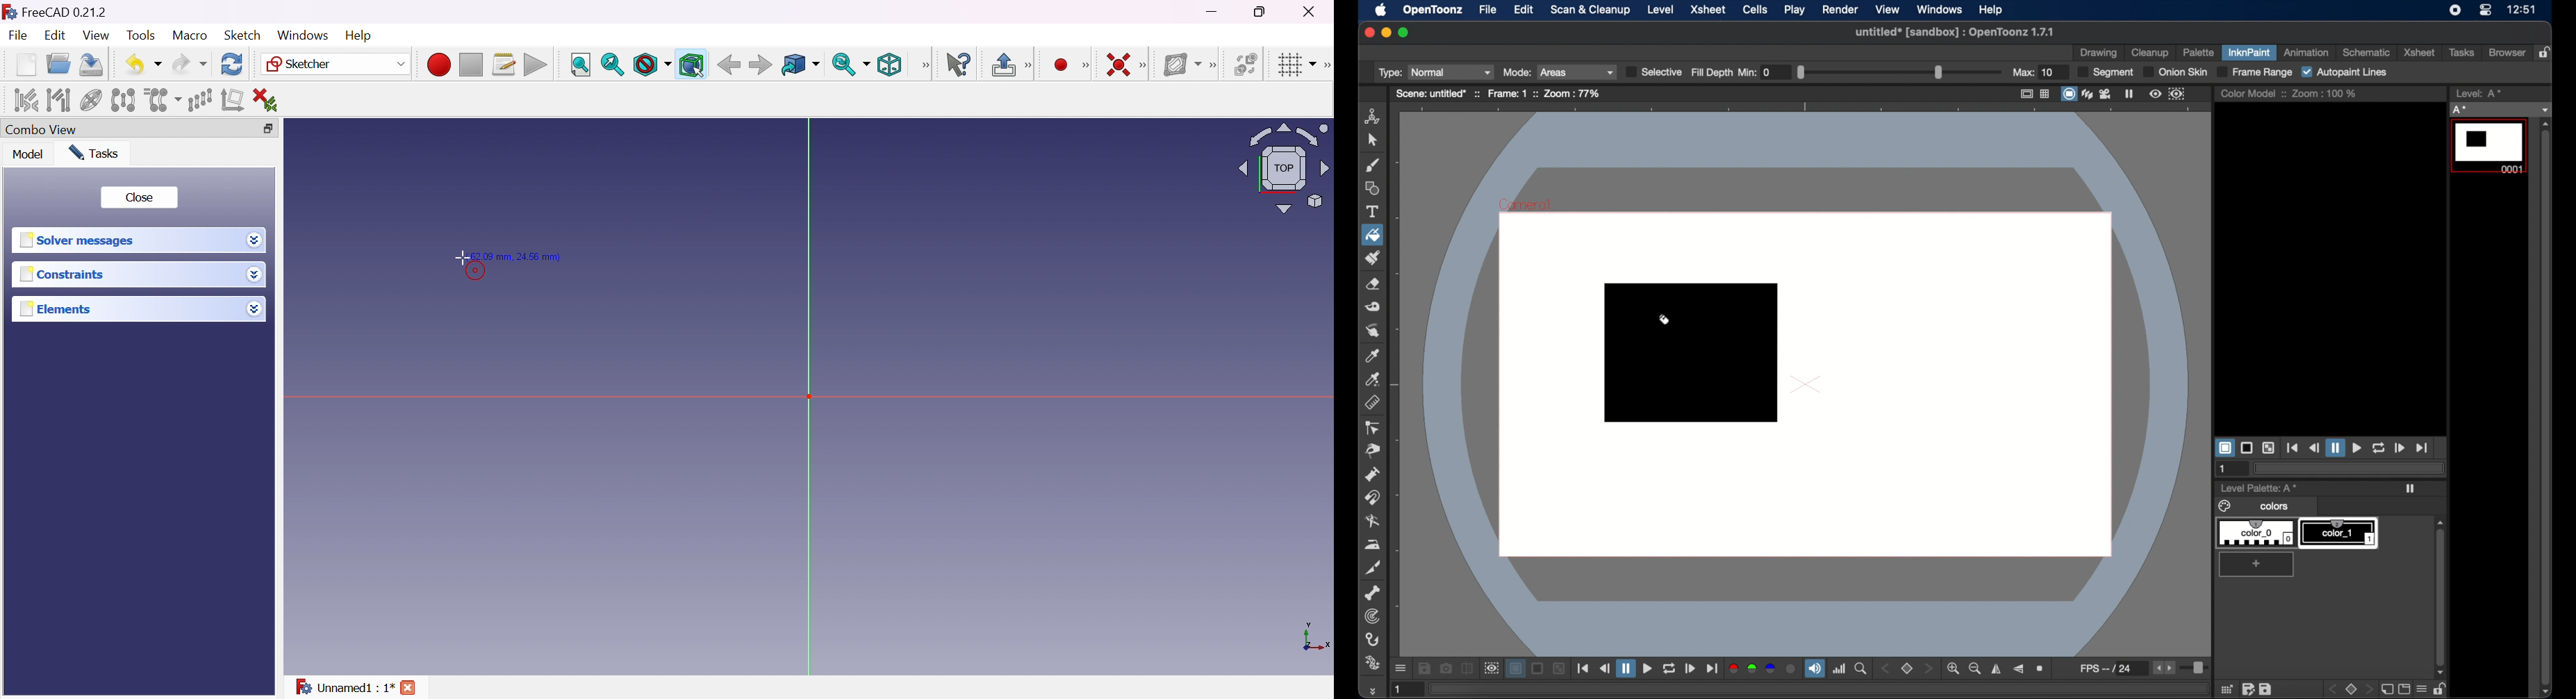 This screenshot has width=2576, height=700. I want to click on Toggle grid, so click(1295, 64).